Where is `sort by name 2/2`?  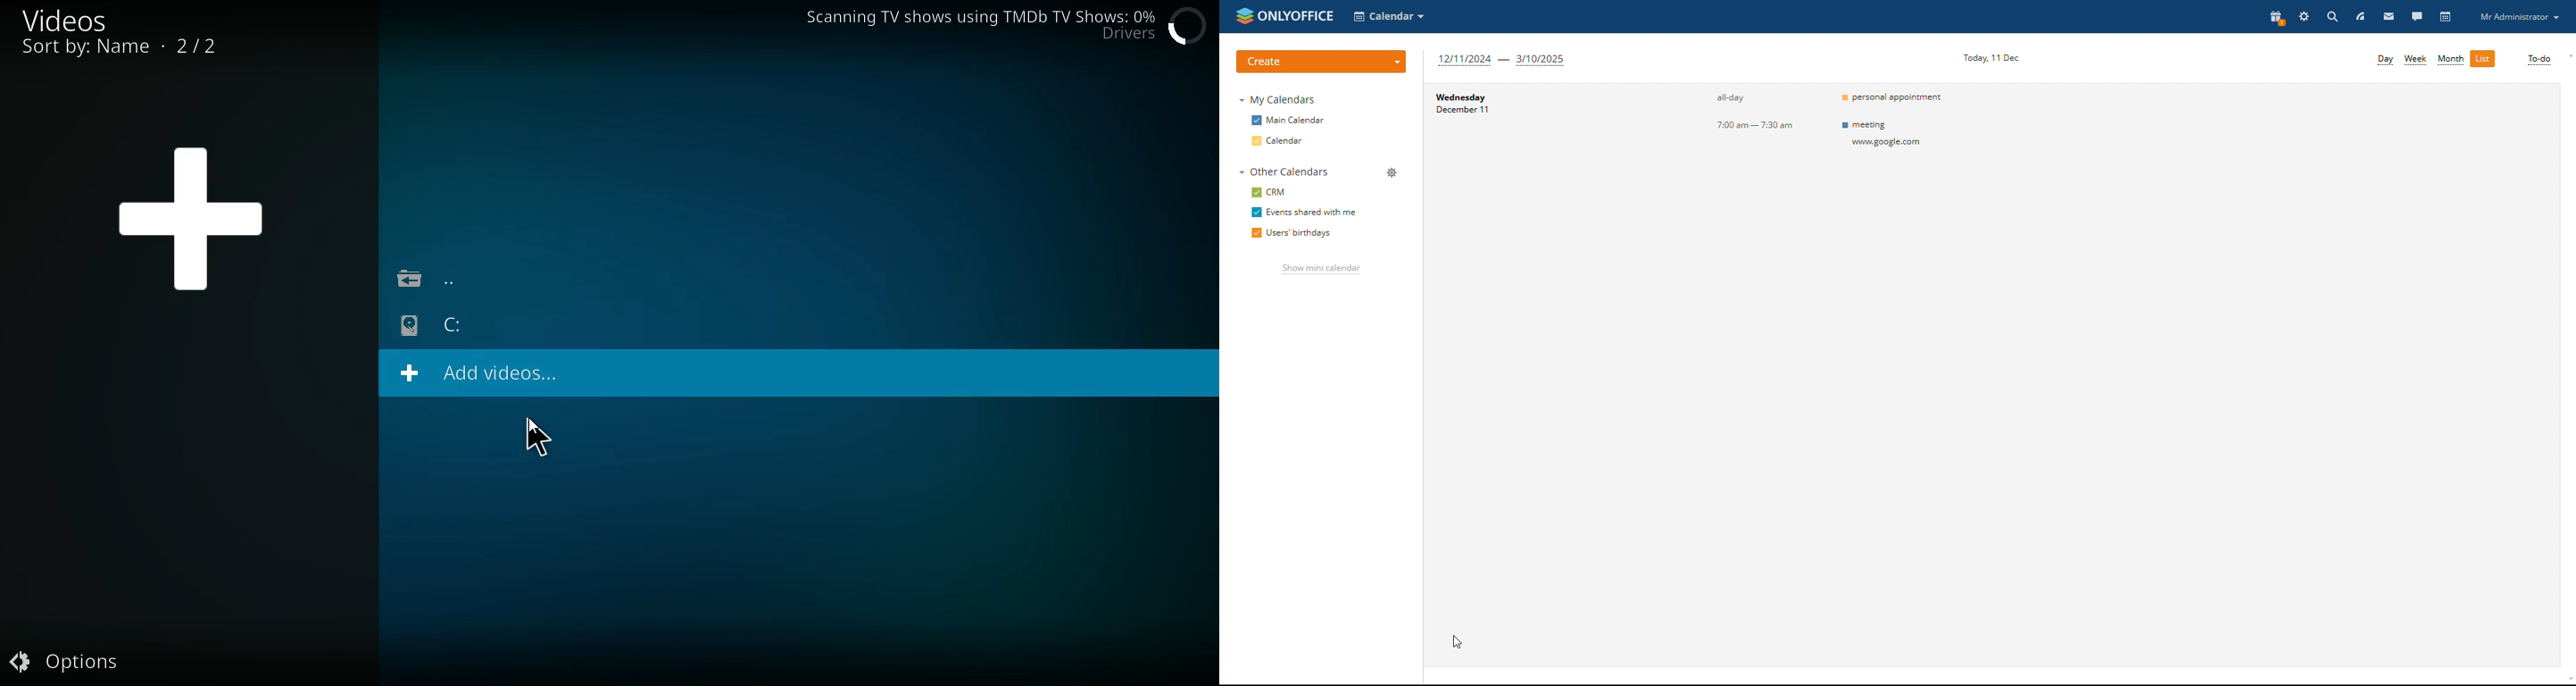
sort by name 2/2 is located at coordinates (119, 47).